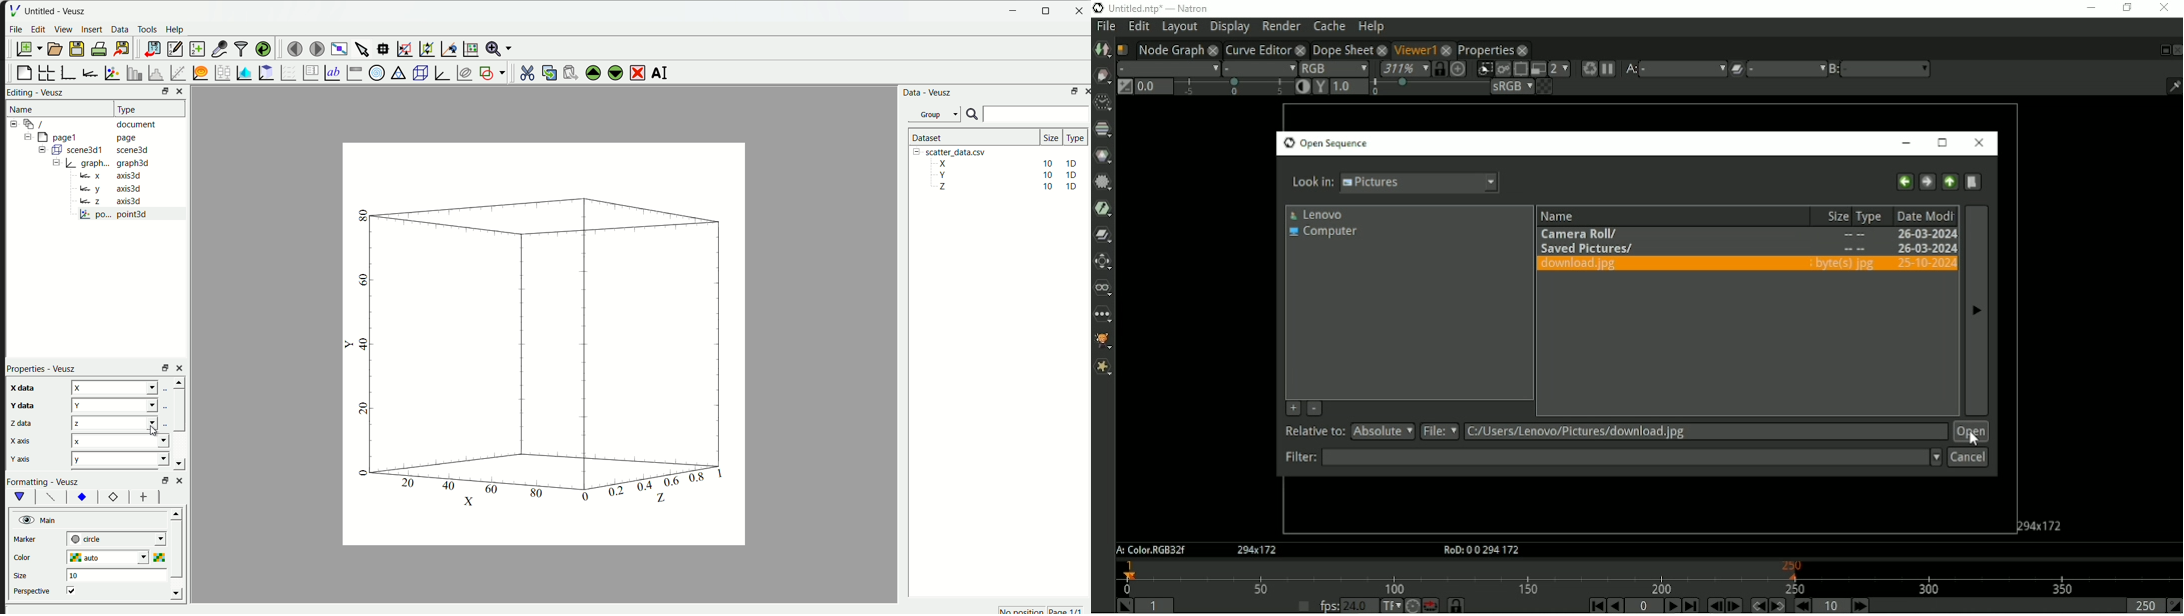  I want to click on rename the selected widget, so click(659, 72).